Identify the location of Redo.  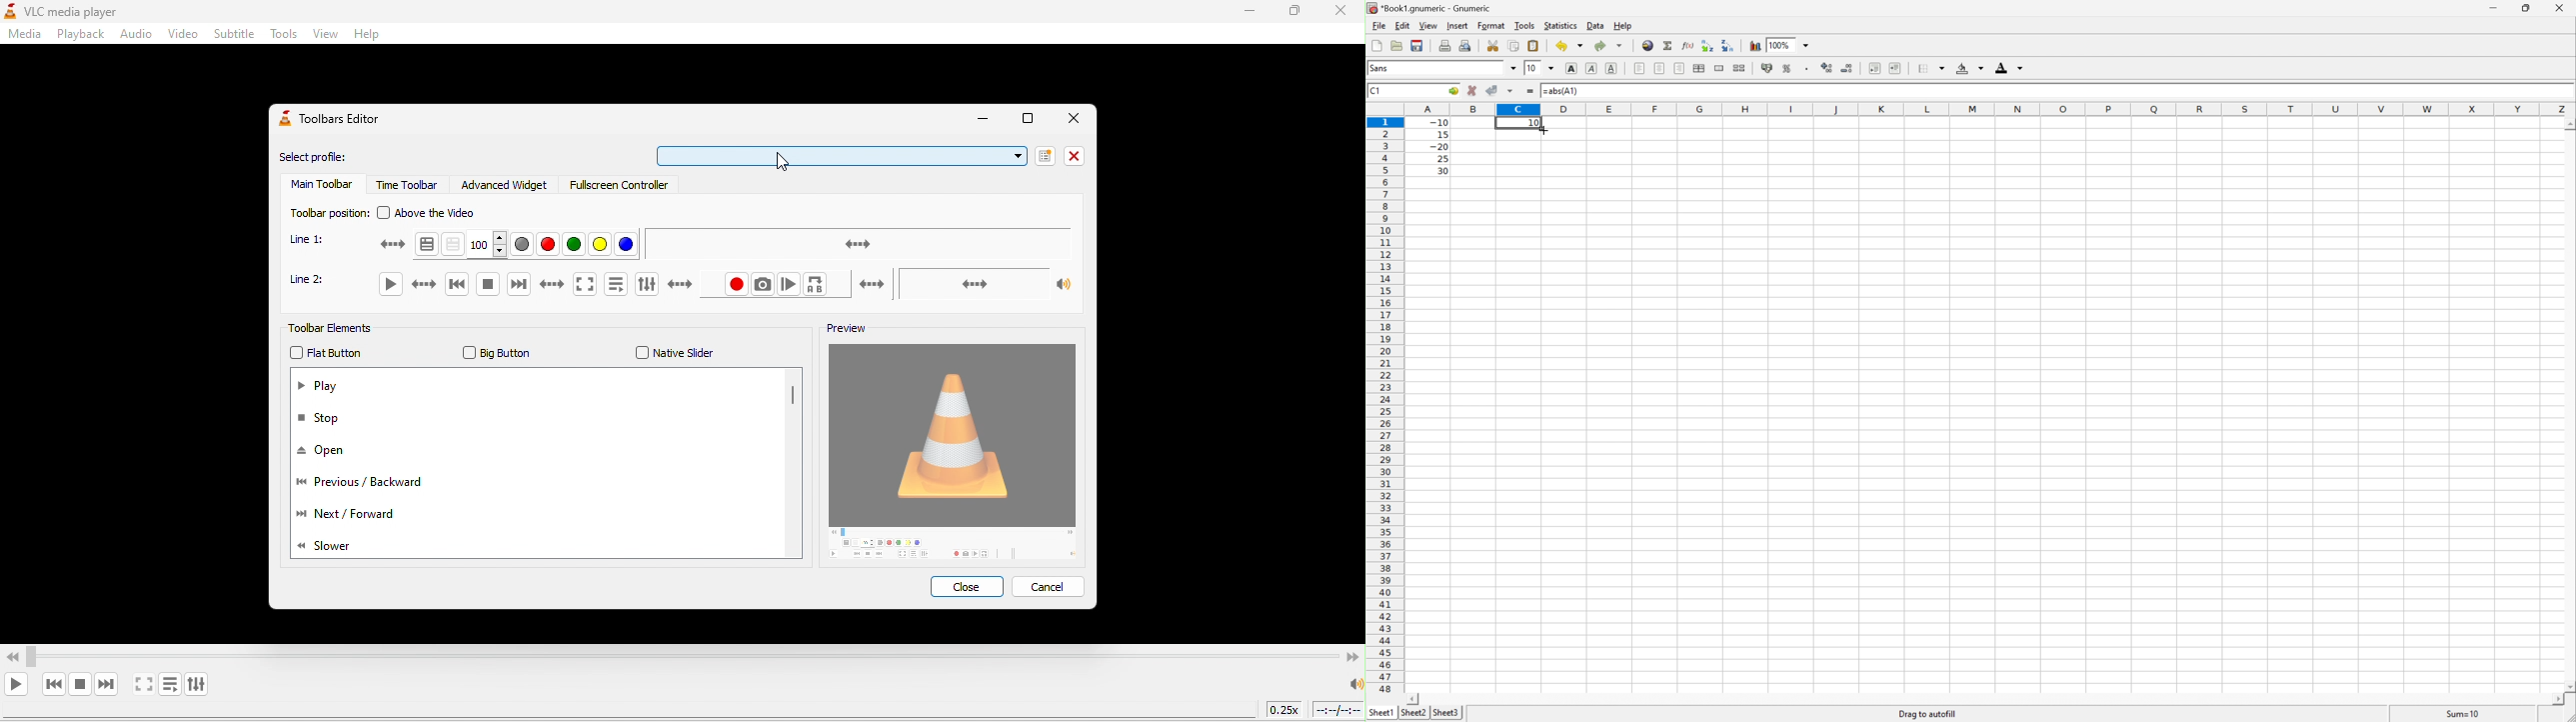
(1610, 46).